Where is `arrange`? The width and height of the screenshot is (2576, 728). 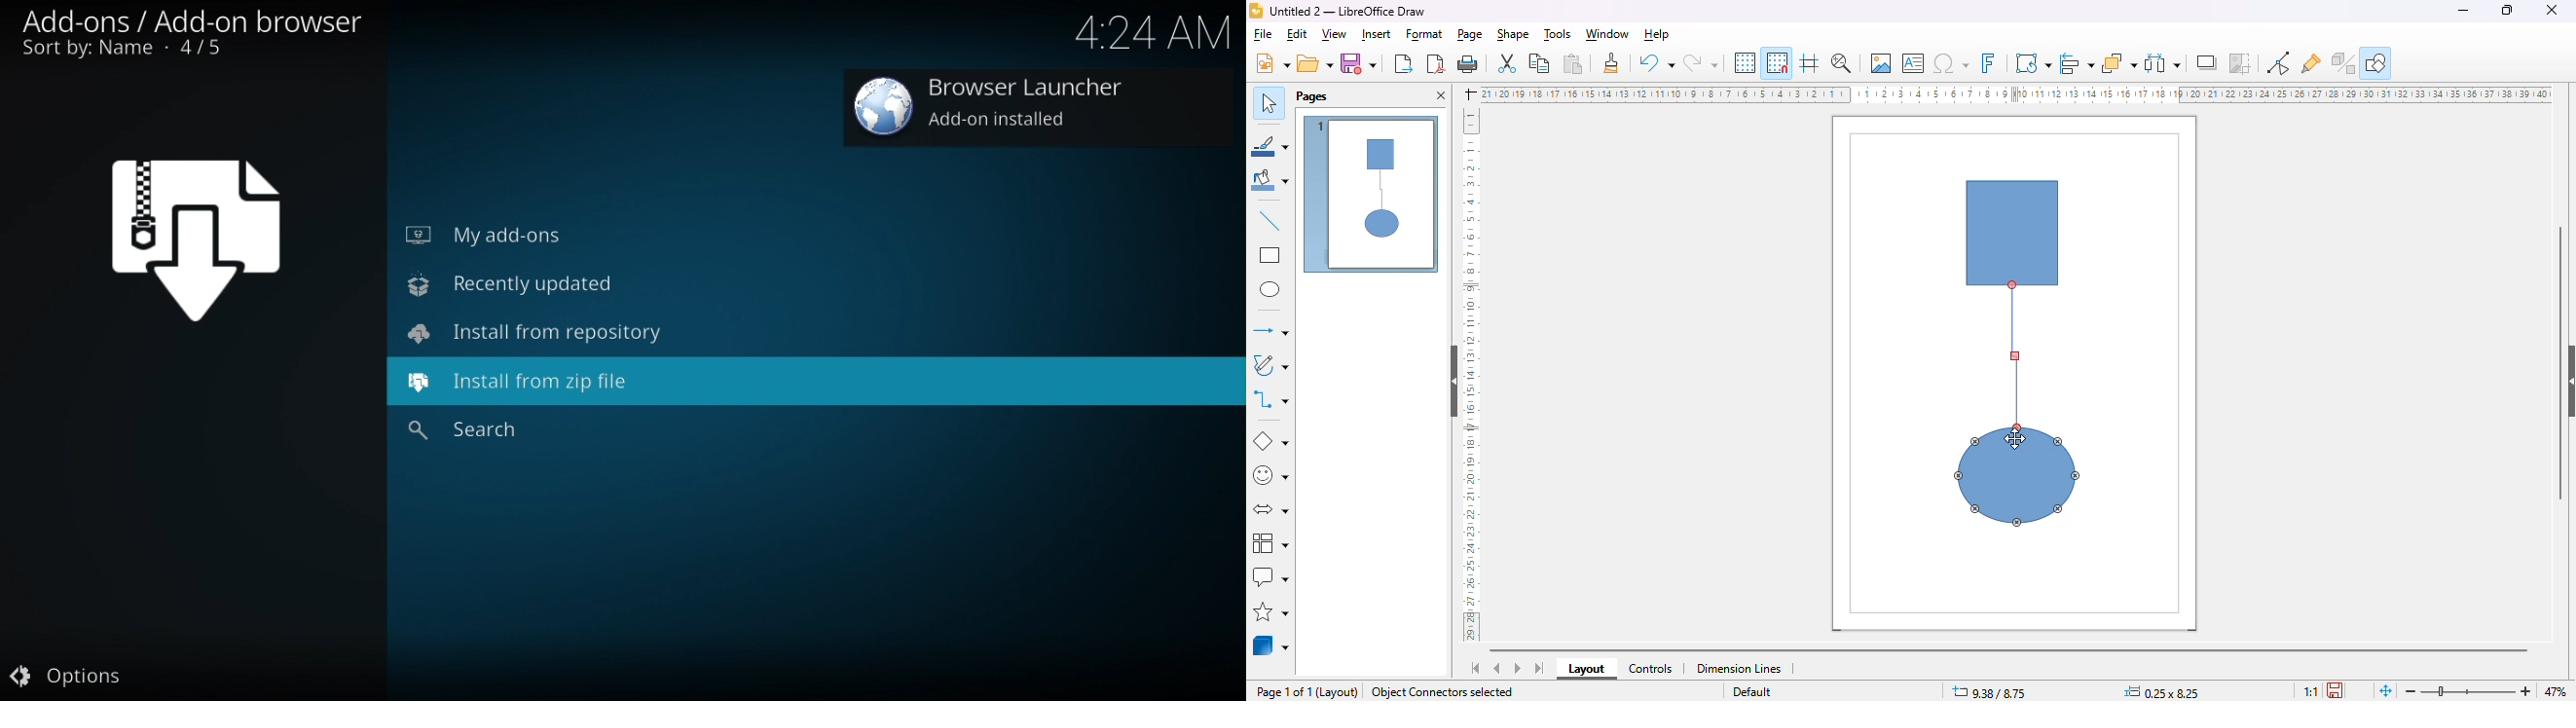
arrange is located at coordinates (2119, 63).